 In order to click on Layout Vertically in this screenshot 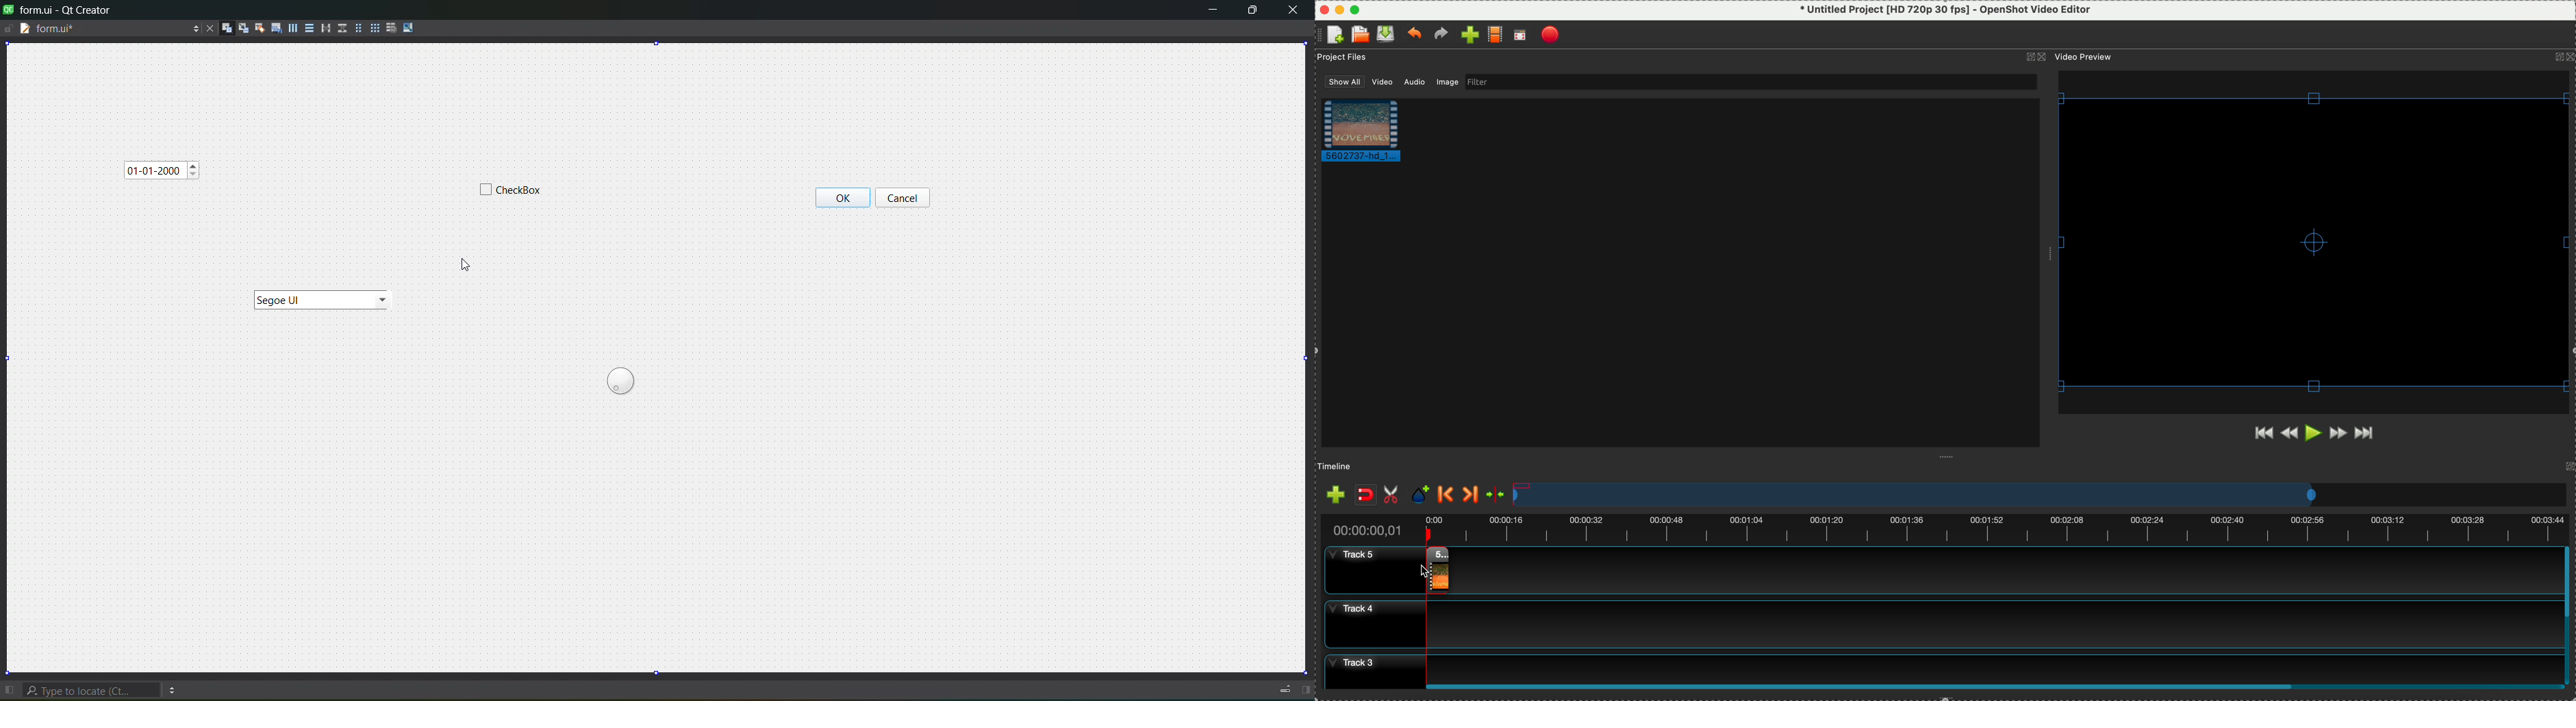, I will do `click(308, 27)`.